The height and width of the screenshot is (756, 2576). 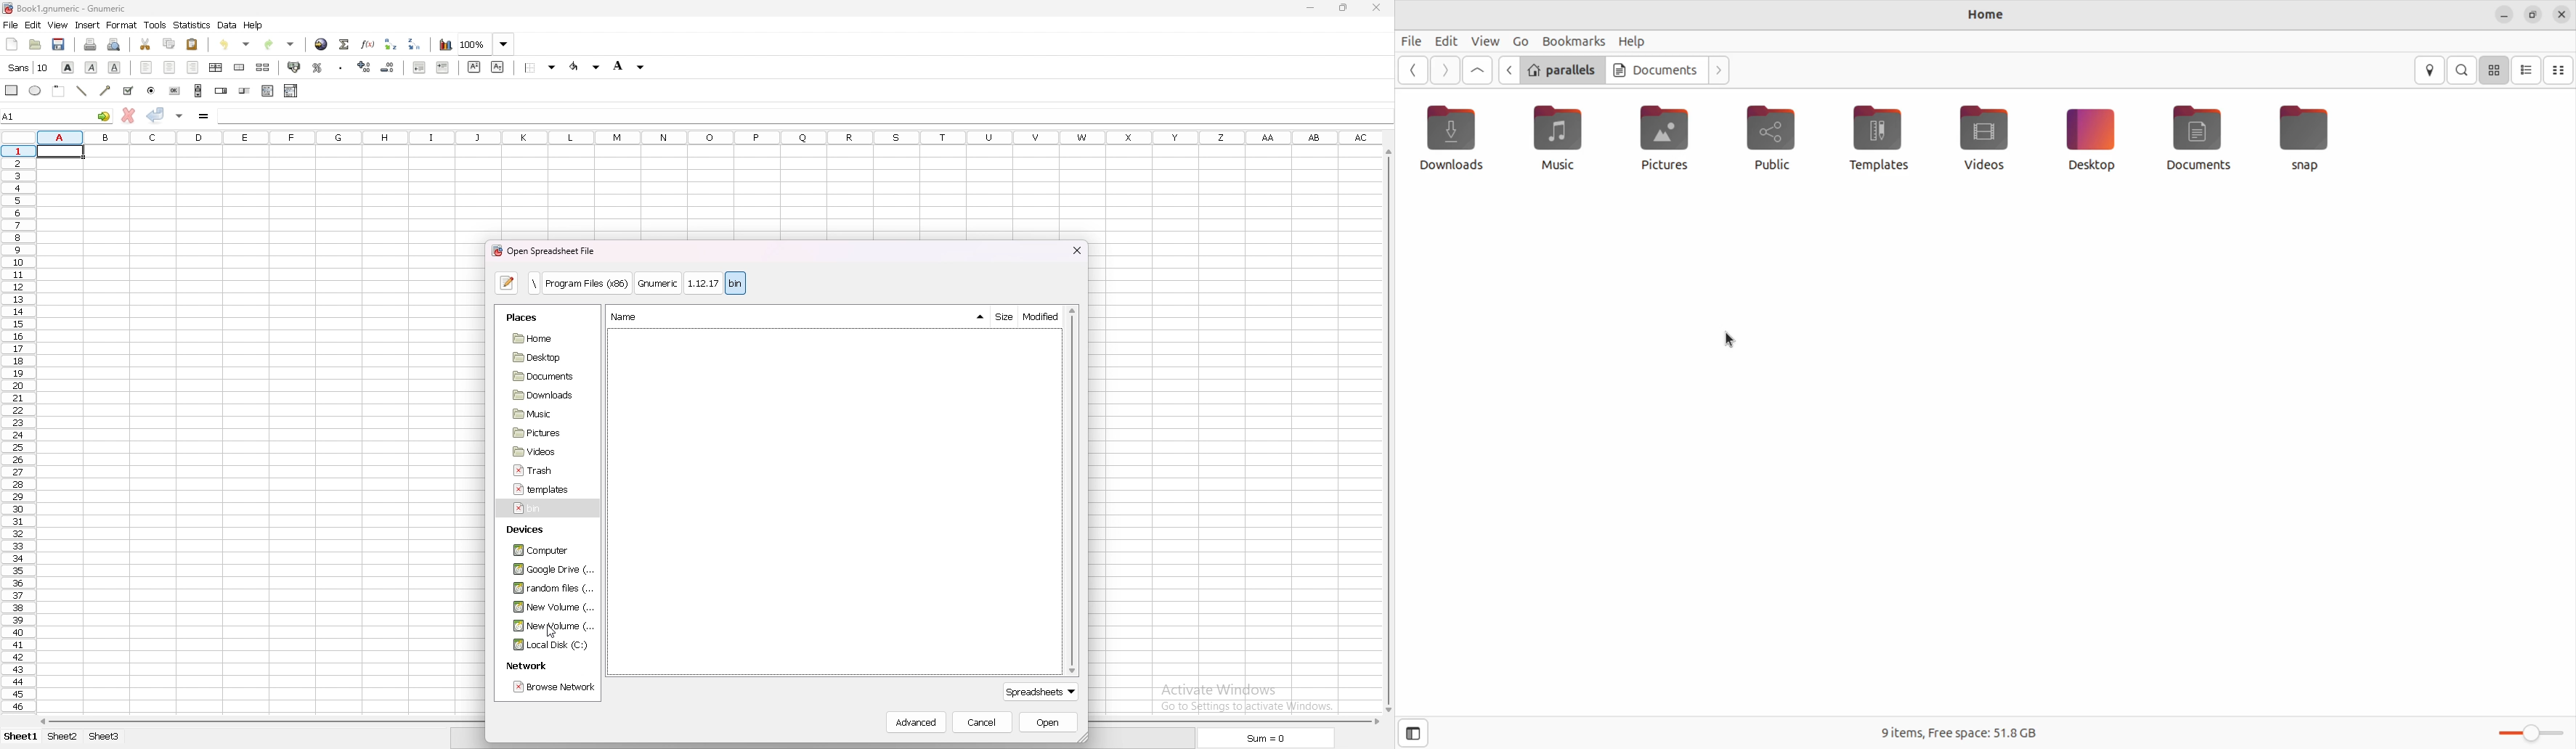 I want to click on zoom, so click(x=486, y=45).